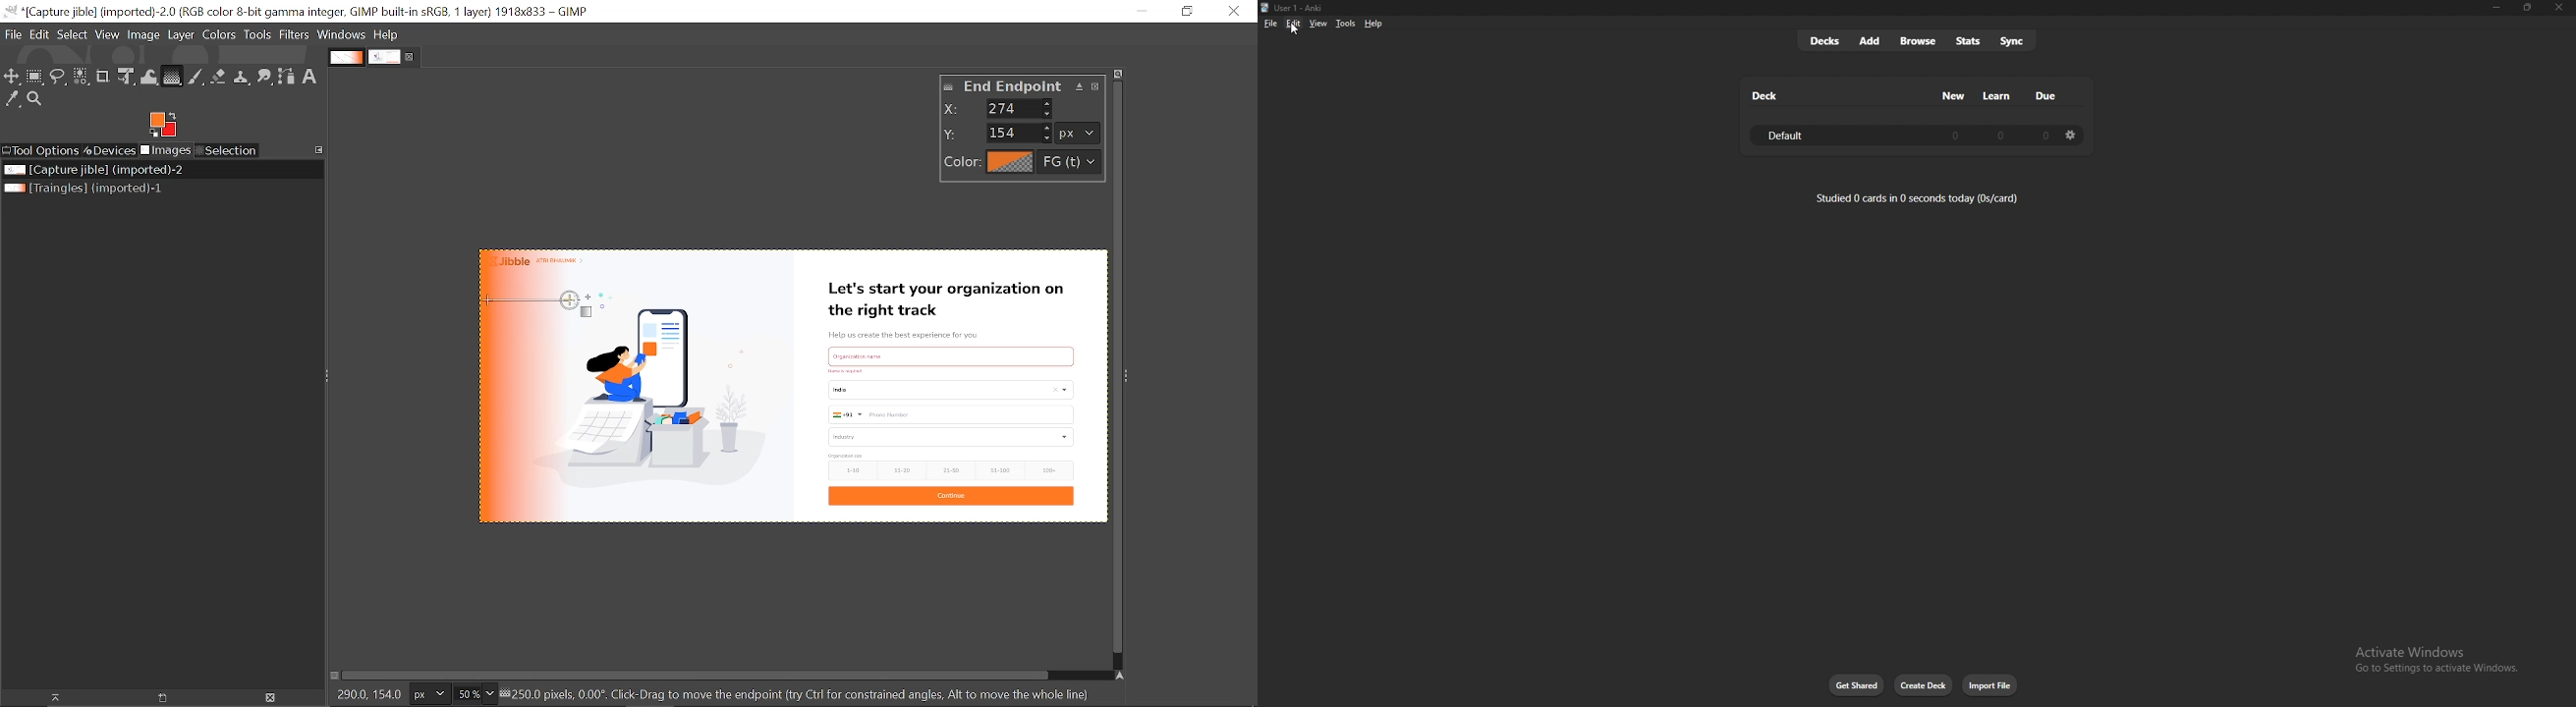 The image size is (2576, 728). What do you see at coordinates (411, 55) in the screenshot?
I see `Close current tab` at bounding box center [411, 55].